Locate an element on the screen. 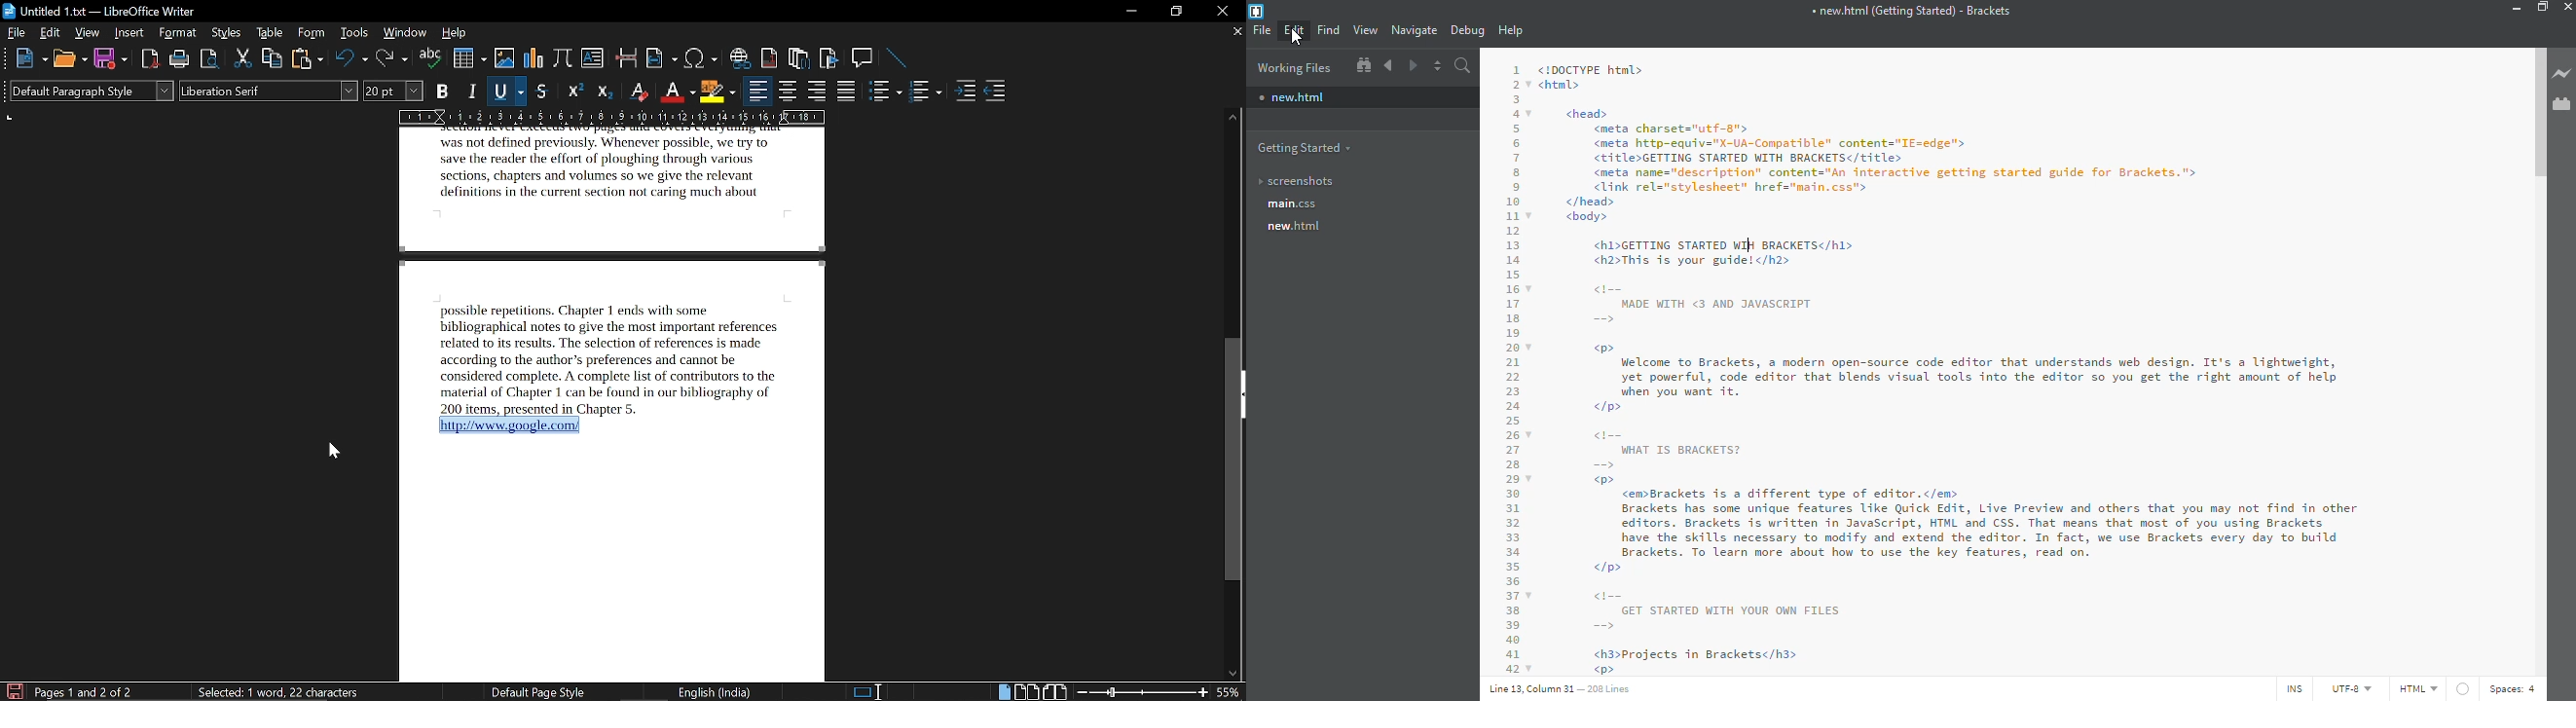 This screenshot has height=728, width=2576. strikethrough is located at coordinates (541, 92).